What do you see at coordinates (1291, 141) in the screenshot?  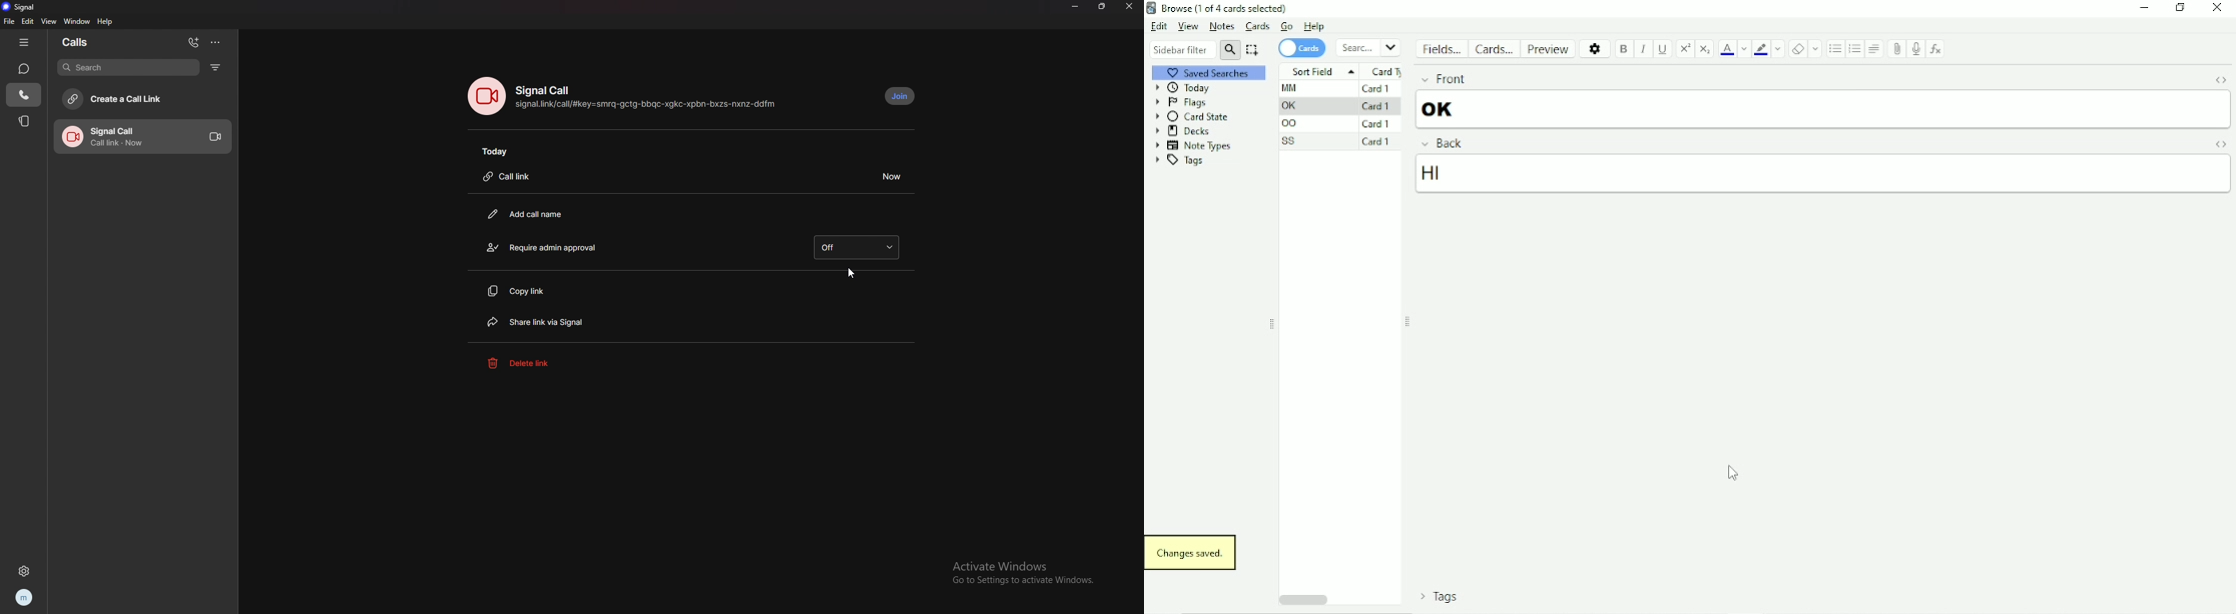 I see `SS` at bounding box center [1291, 141].